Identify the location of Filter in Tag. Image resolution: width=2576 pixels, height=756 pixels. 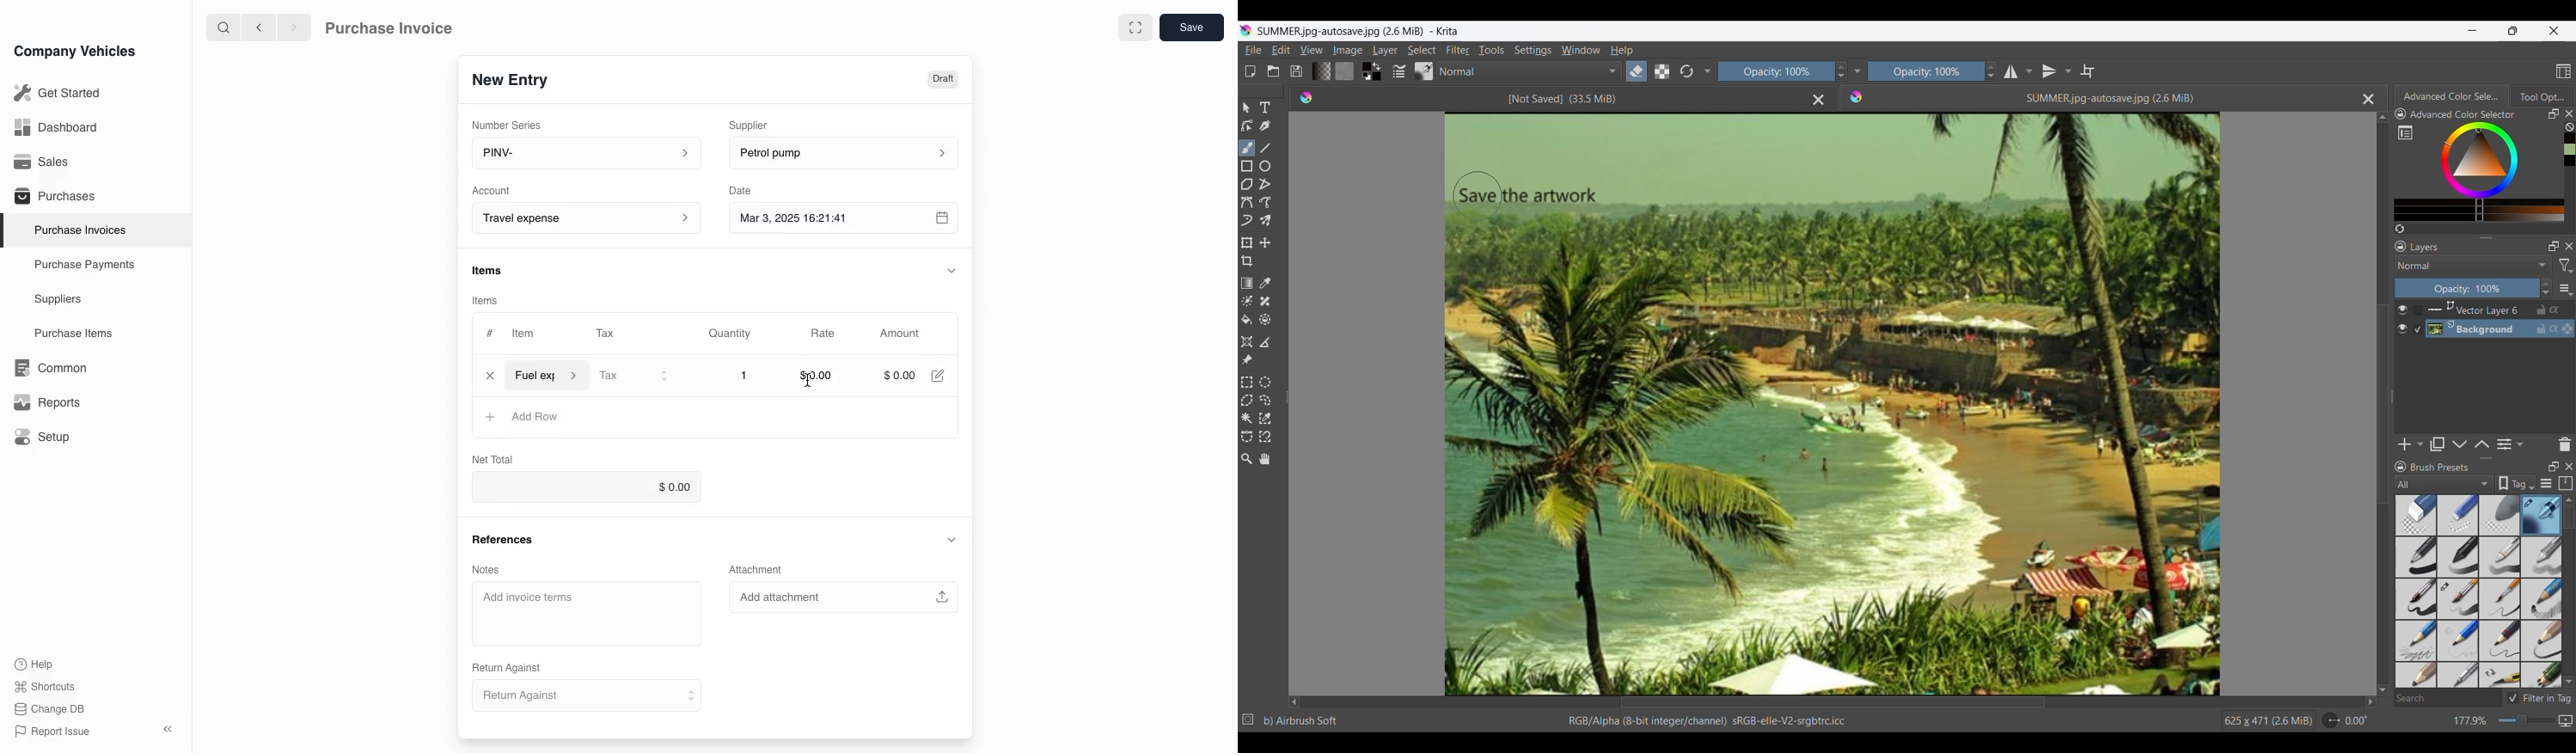
(2539, 698).